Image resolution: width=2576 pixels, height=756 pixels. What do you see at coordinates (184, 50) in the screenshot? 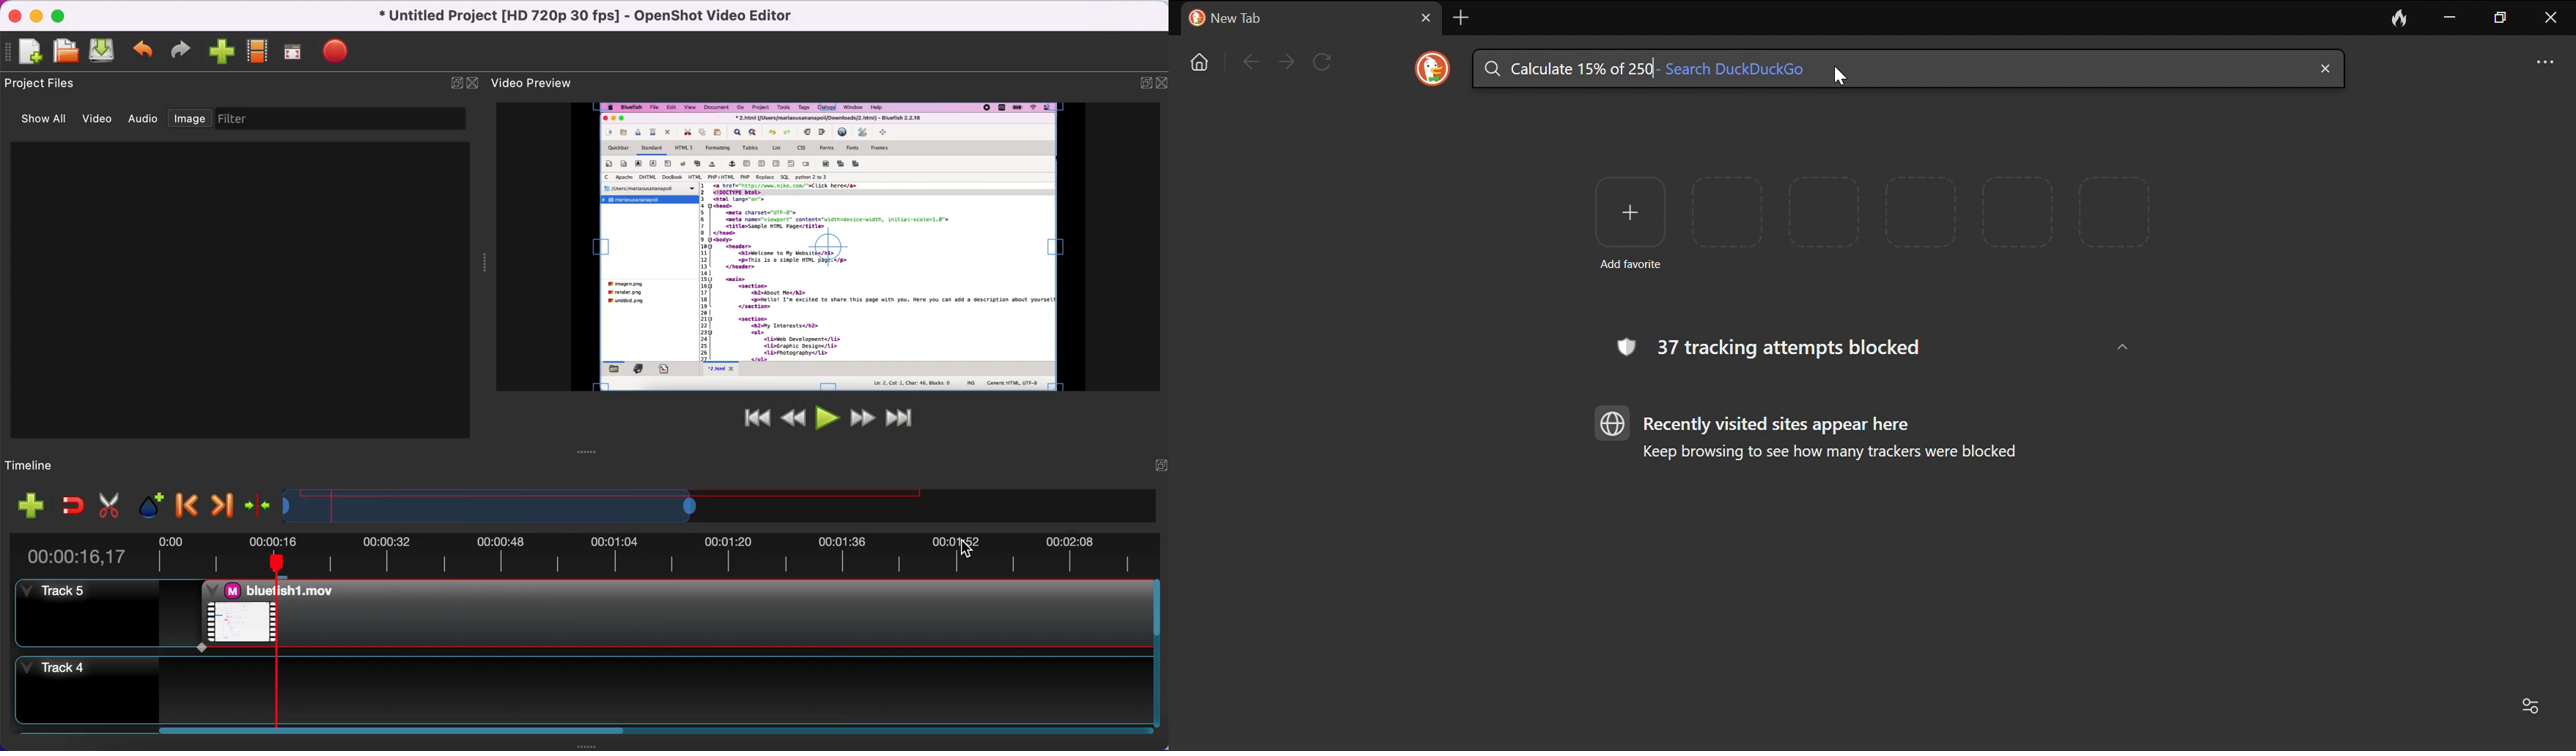
I see `redo` at bounding box center [184, 50].